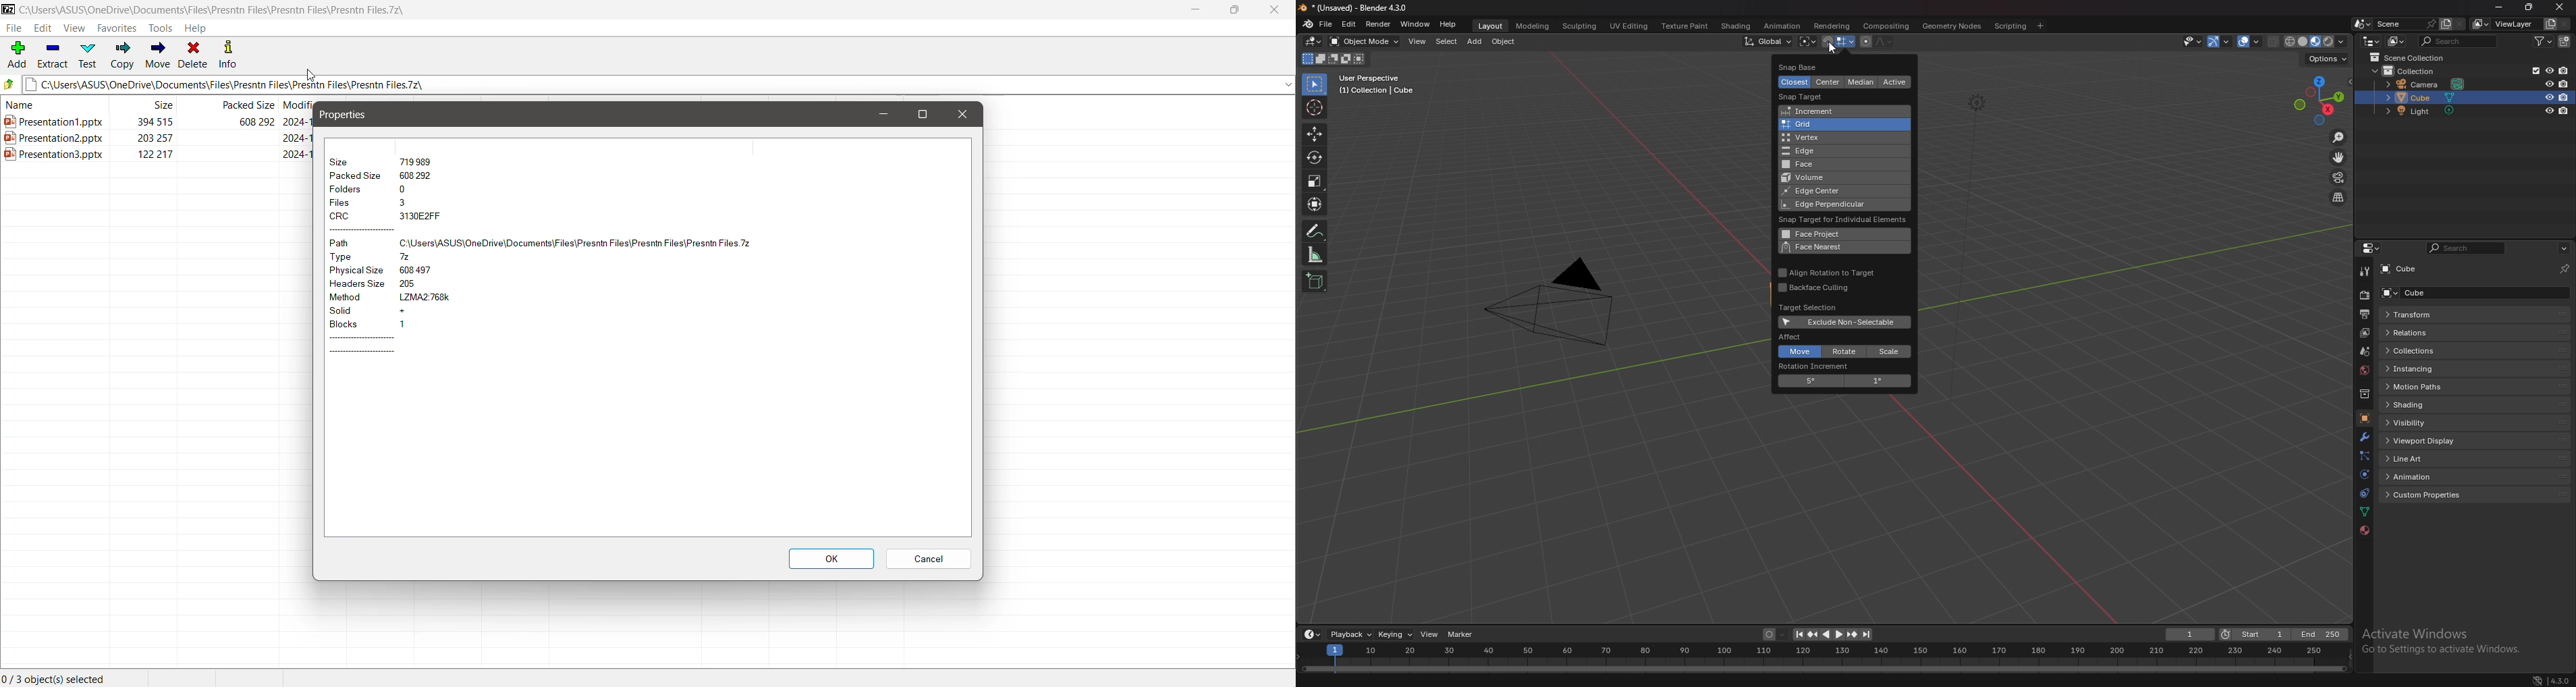 The image size is (2576, 700). What do you see at coordinates (2565, 41) in the screenshot?
I see `add collection` at bounding box center [2565, 41].